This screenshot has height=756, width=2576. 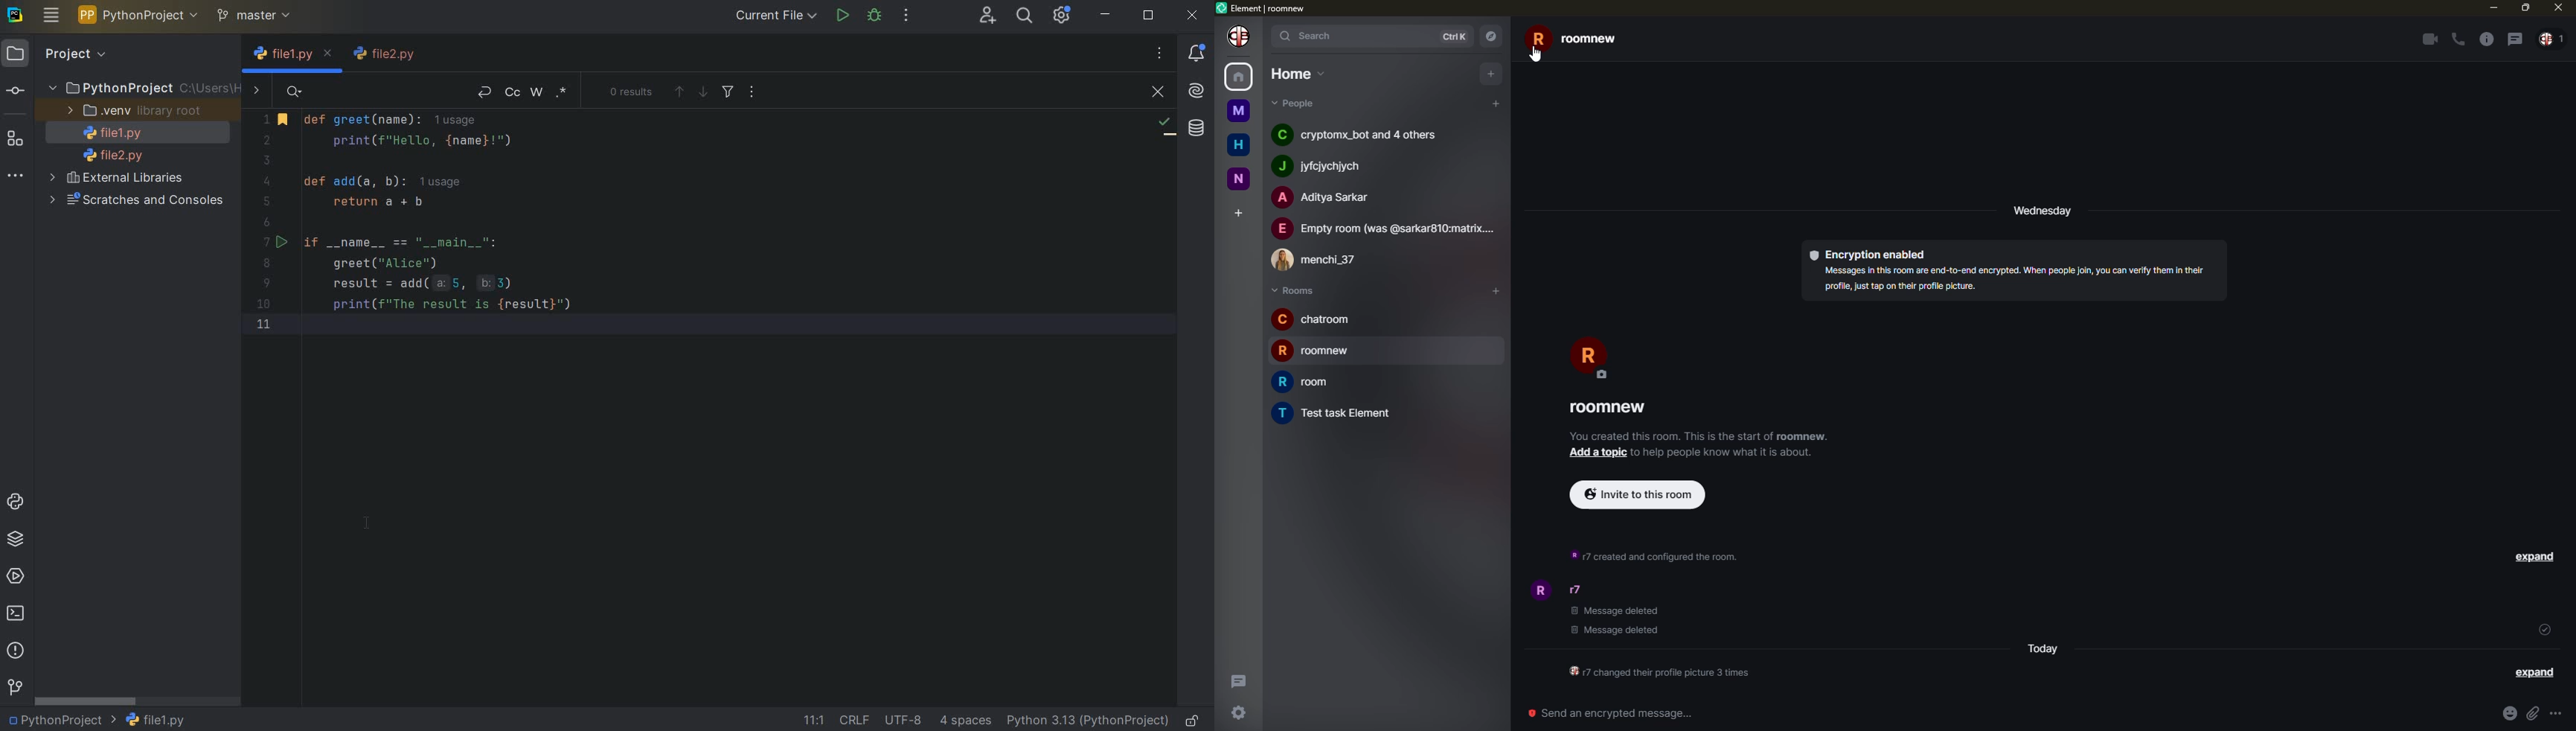 I want to click on info, so click(x=2485, y=39).